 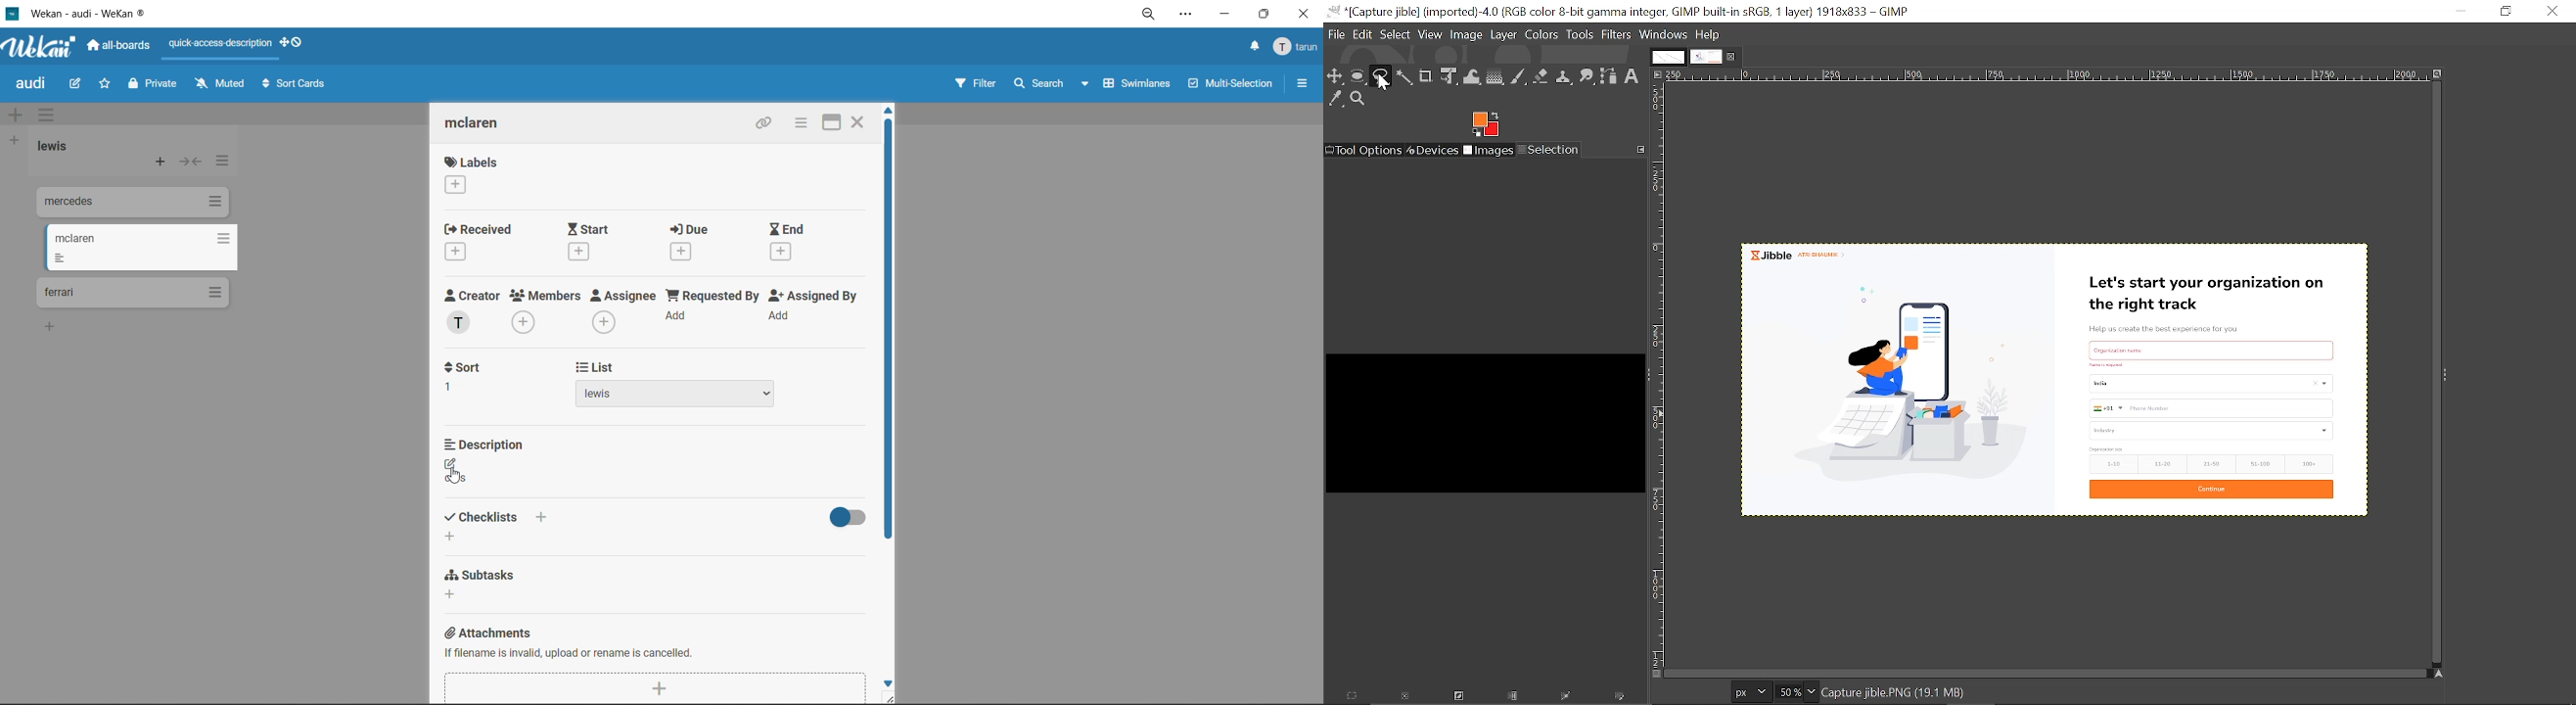 I want to click on list actions, so click(x=220, y=164).